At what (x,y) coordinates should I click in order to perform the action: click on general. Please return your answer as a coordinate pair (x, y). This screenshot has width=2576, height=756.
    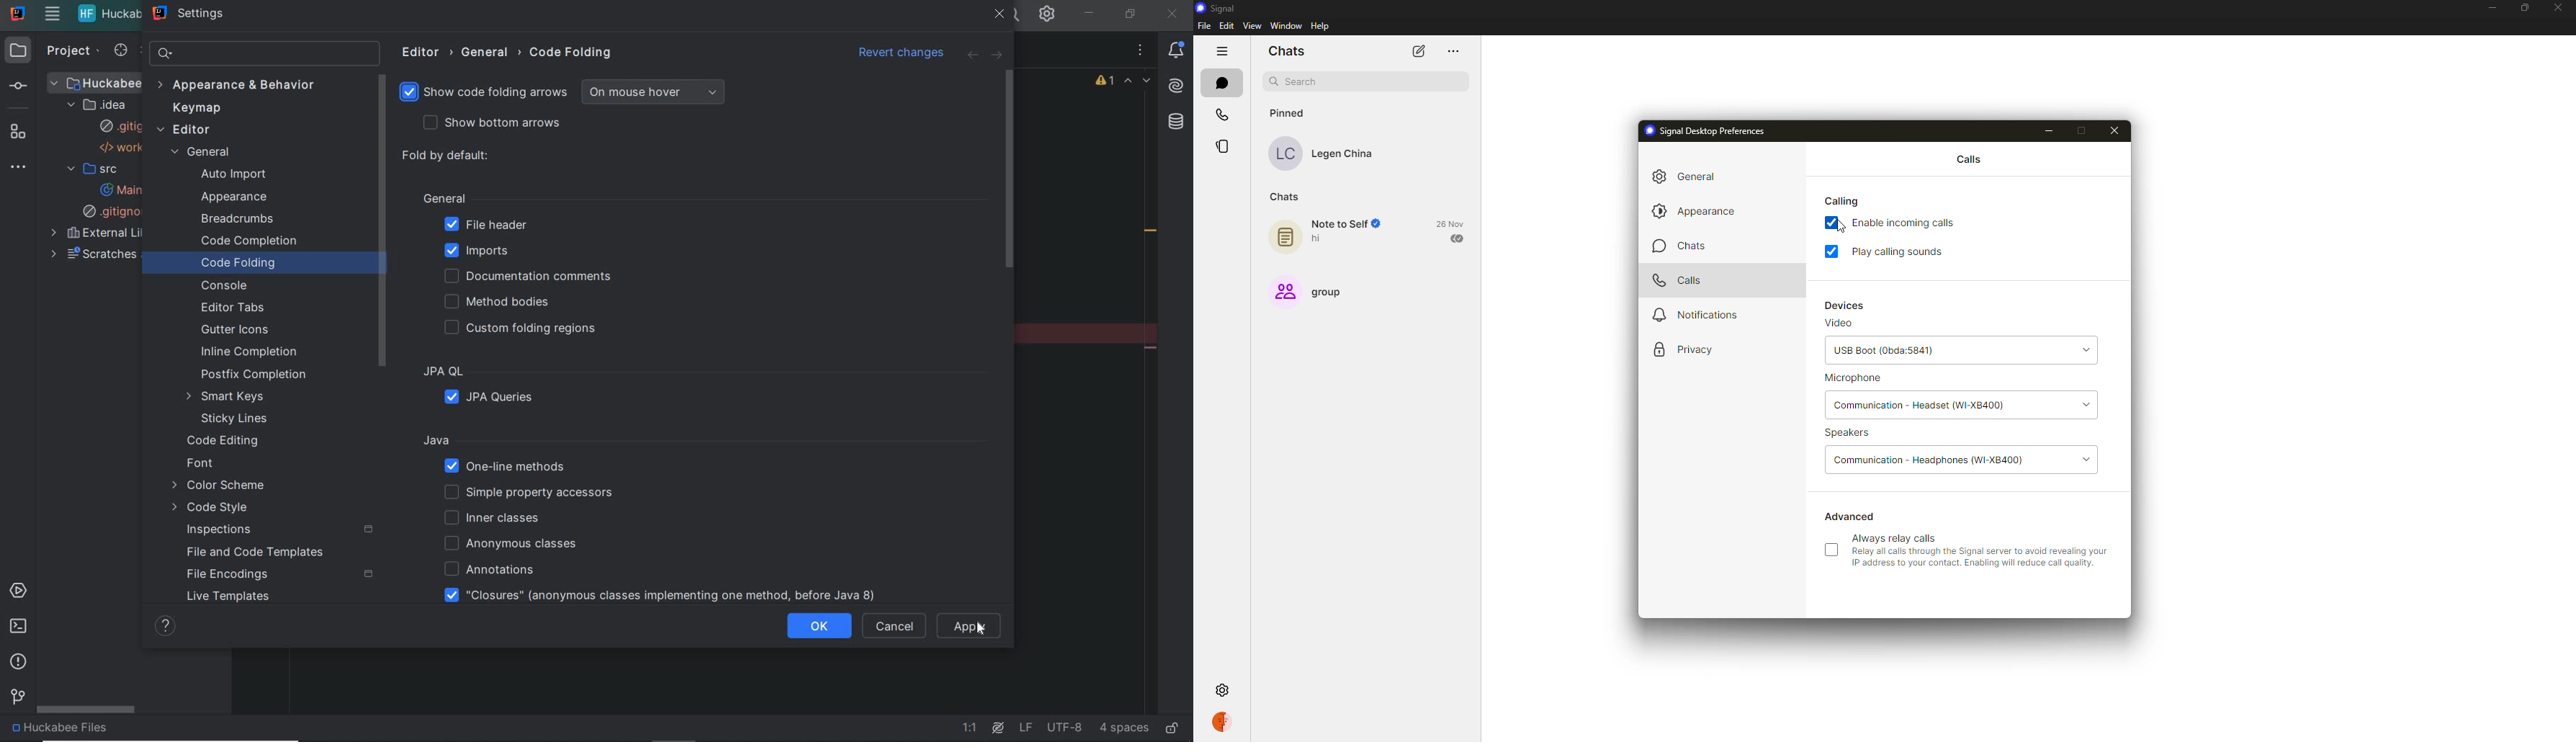
    Looking at the image, I should click on (1693, 177).